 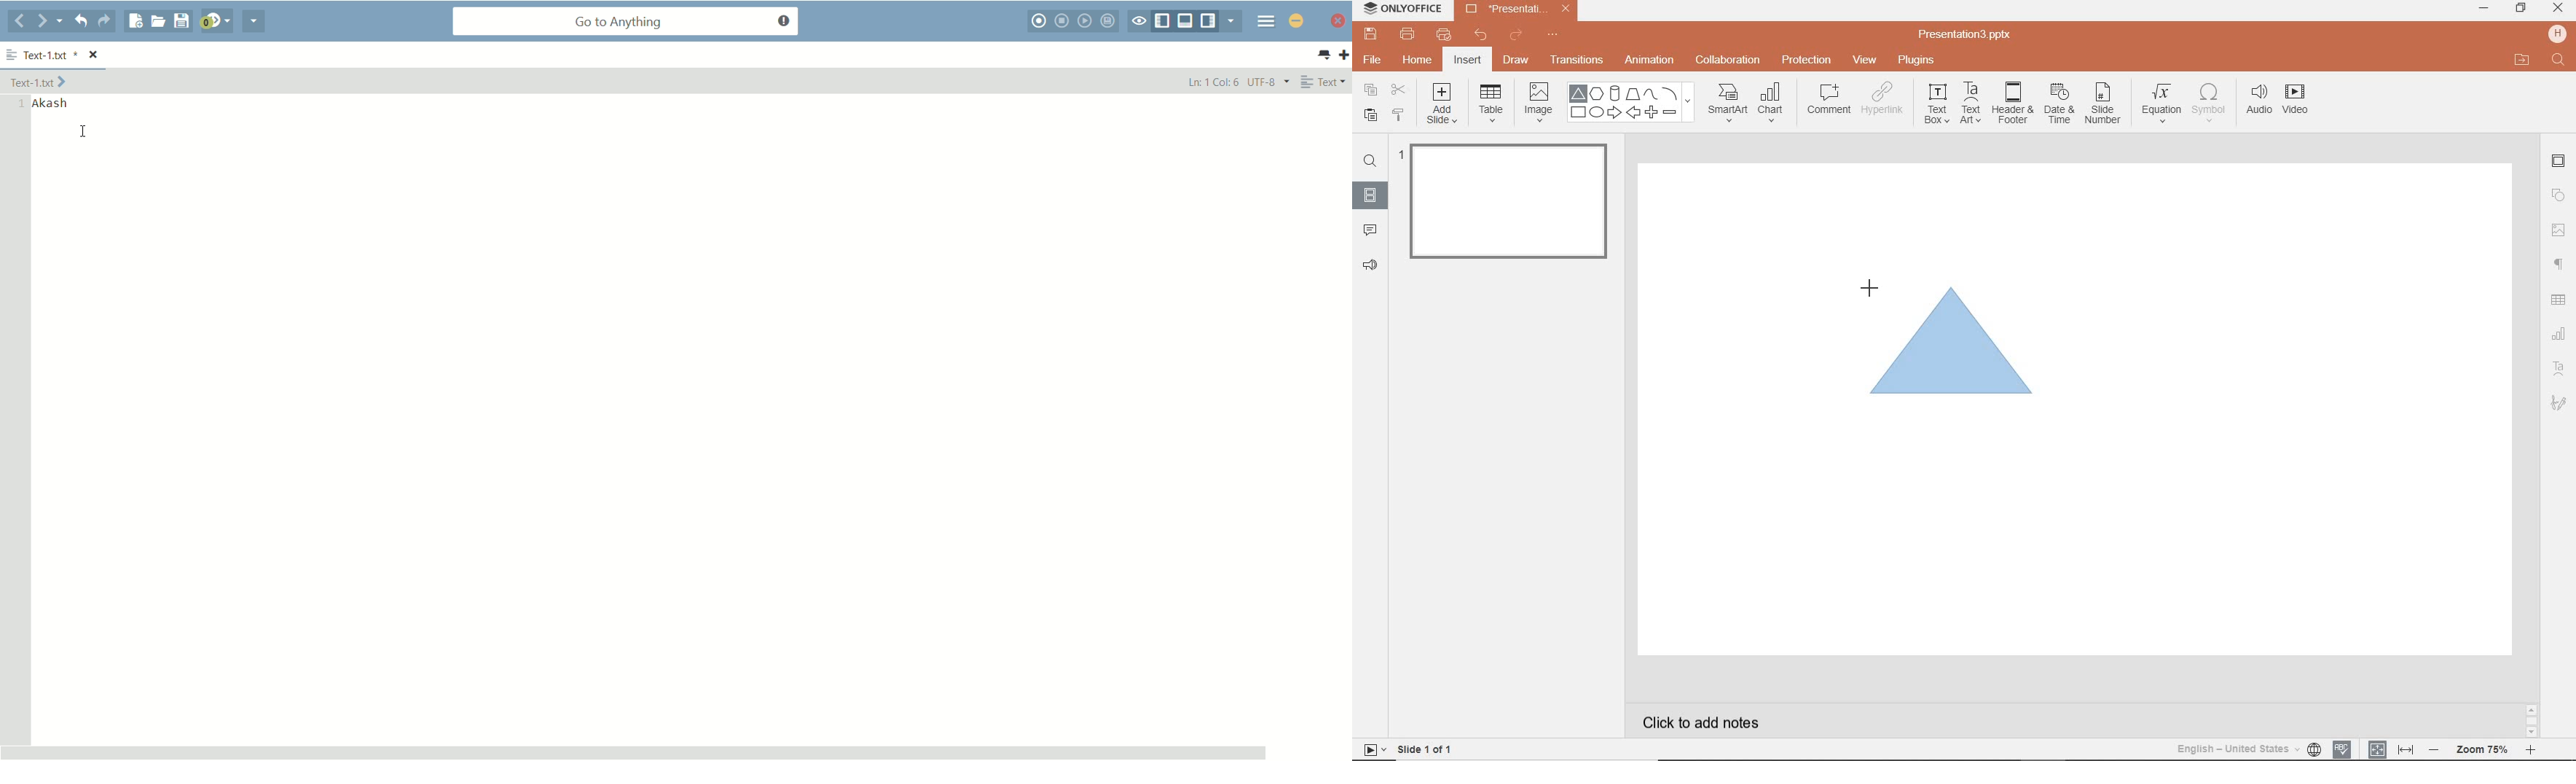 What do you see at coordinates (1325, 56) in the screenshot?
I see `show all tab` at bounding box center [1325, 56].